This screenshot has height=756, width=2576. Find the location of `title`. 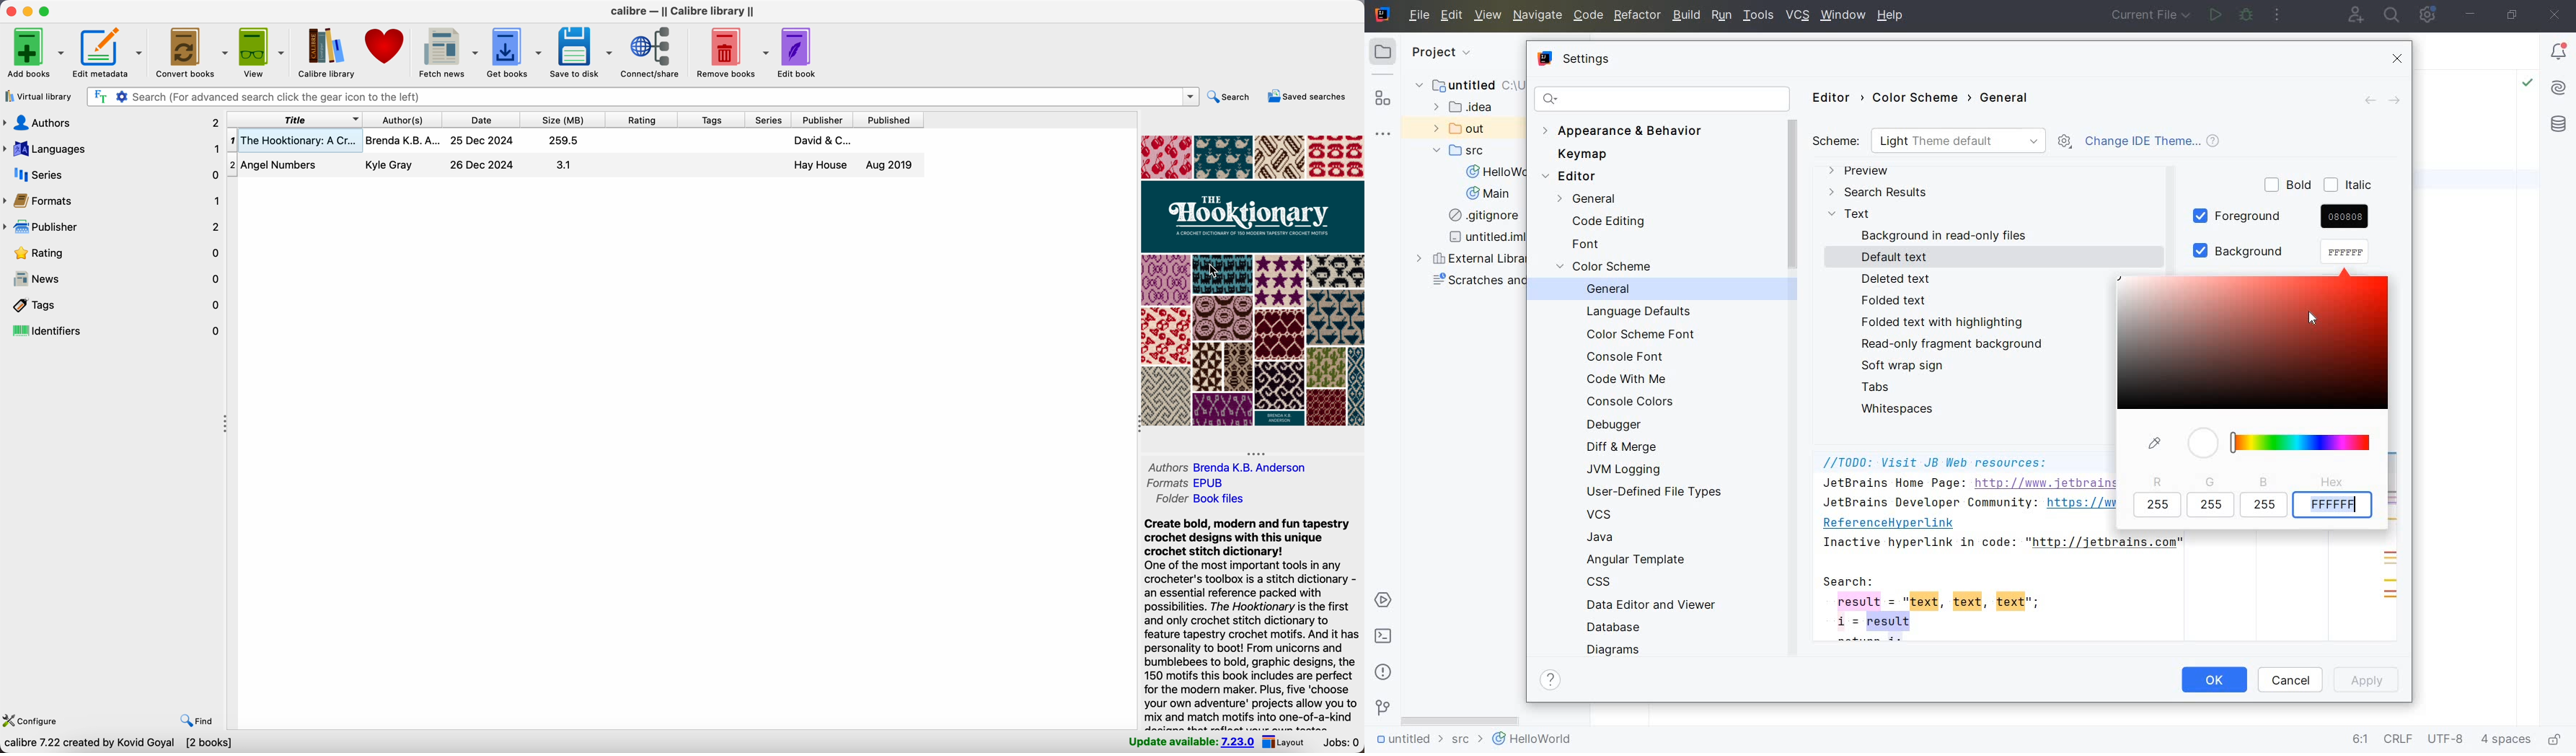

title is located at coordinates (294, 121).